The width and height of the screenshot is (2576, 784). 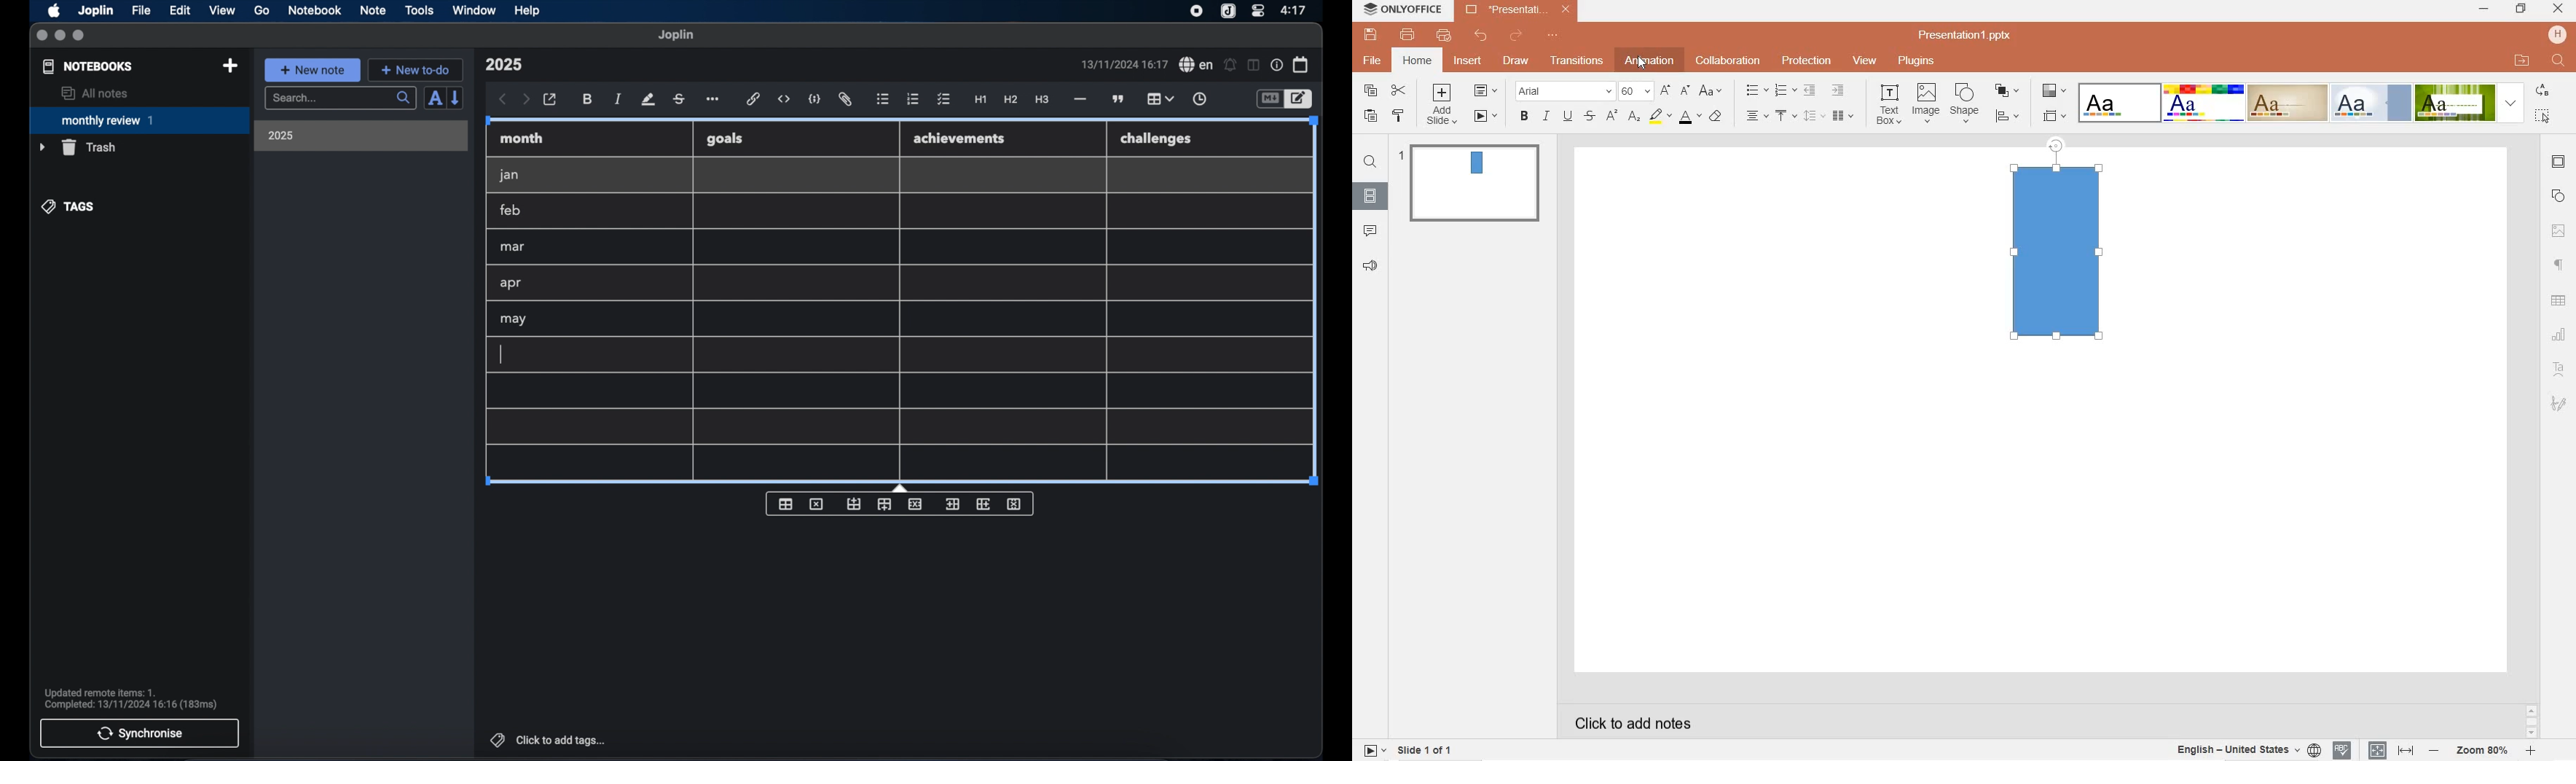 I want to click on superscript, so click(x=1611, y=117).